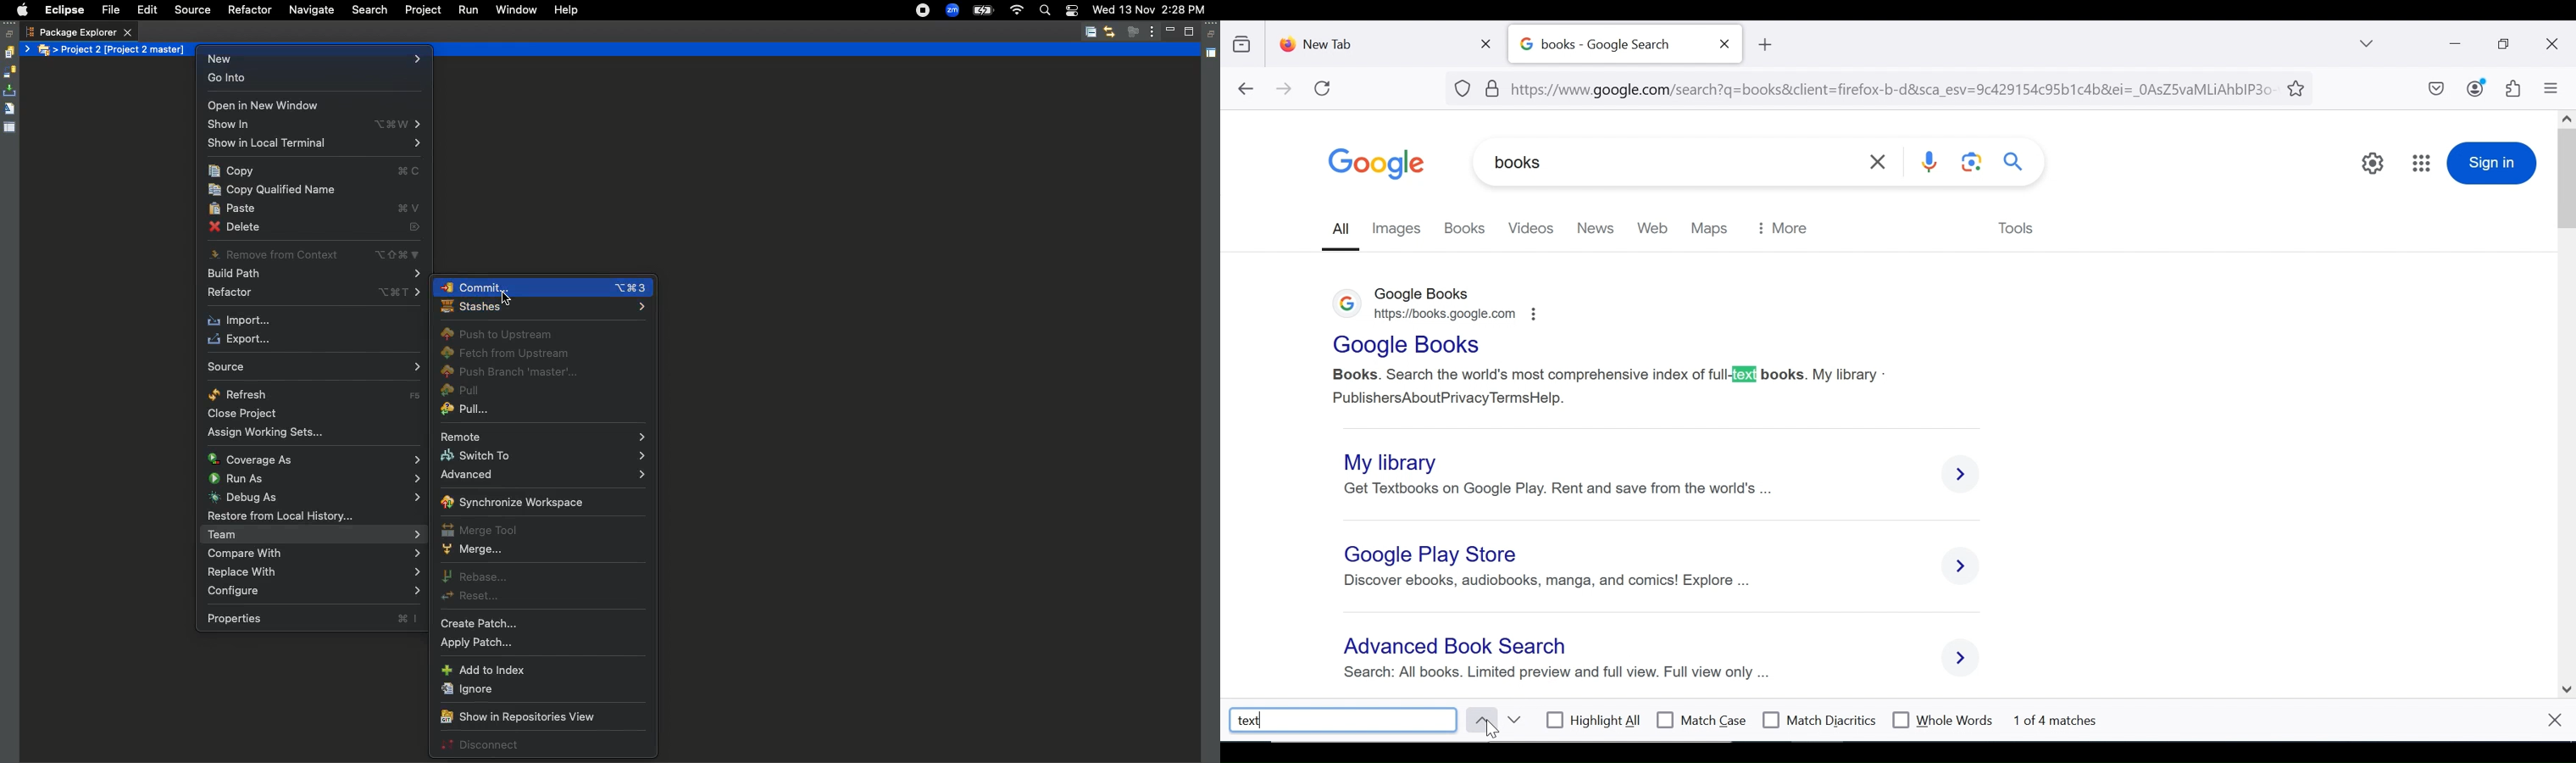 The image size is (2576, 784). What do you see at coordinates (1866, 87) in the screenshot?
I see `url` at bounding box center [1866, 87].